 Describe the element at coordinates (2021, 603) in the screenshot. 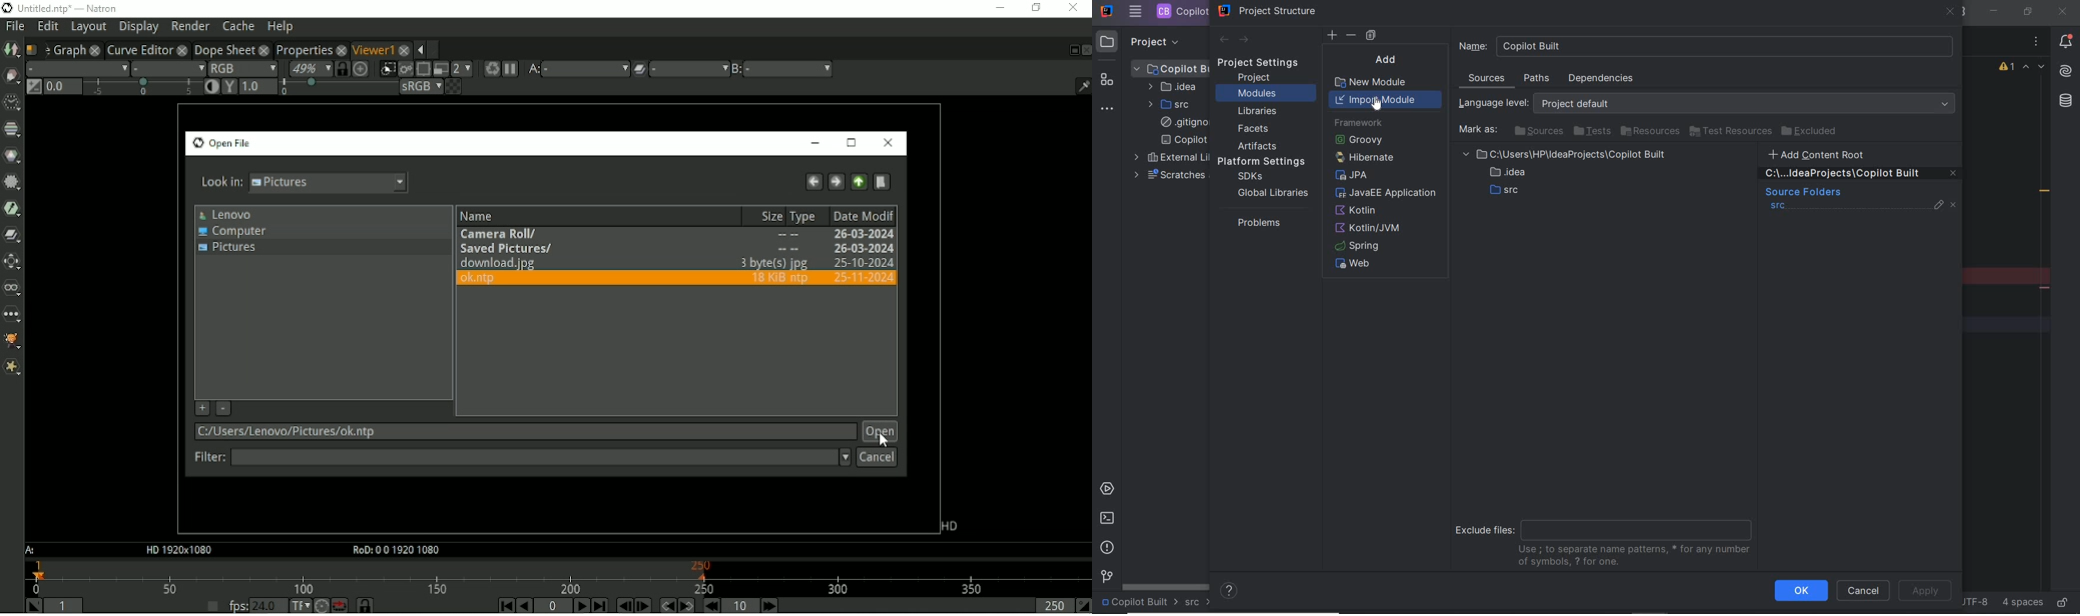

I see `indent` at that location.